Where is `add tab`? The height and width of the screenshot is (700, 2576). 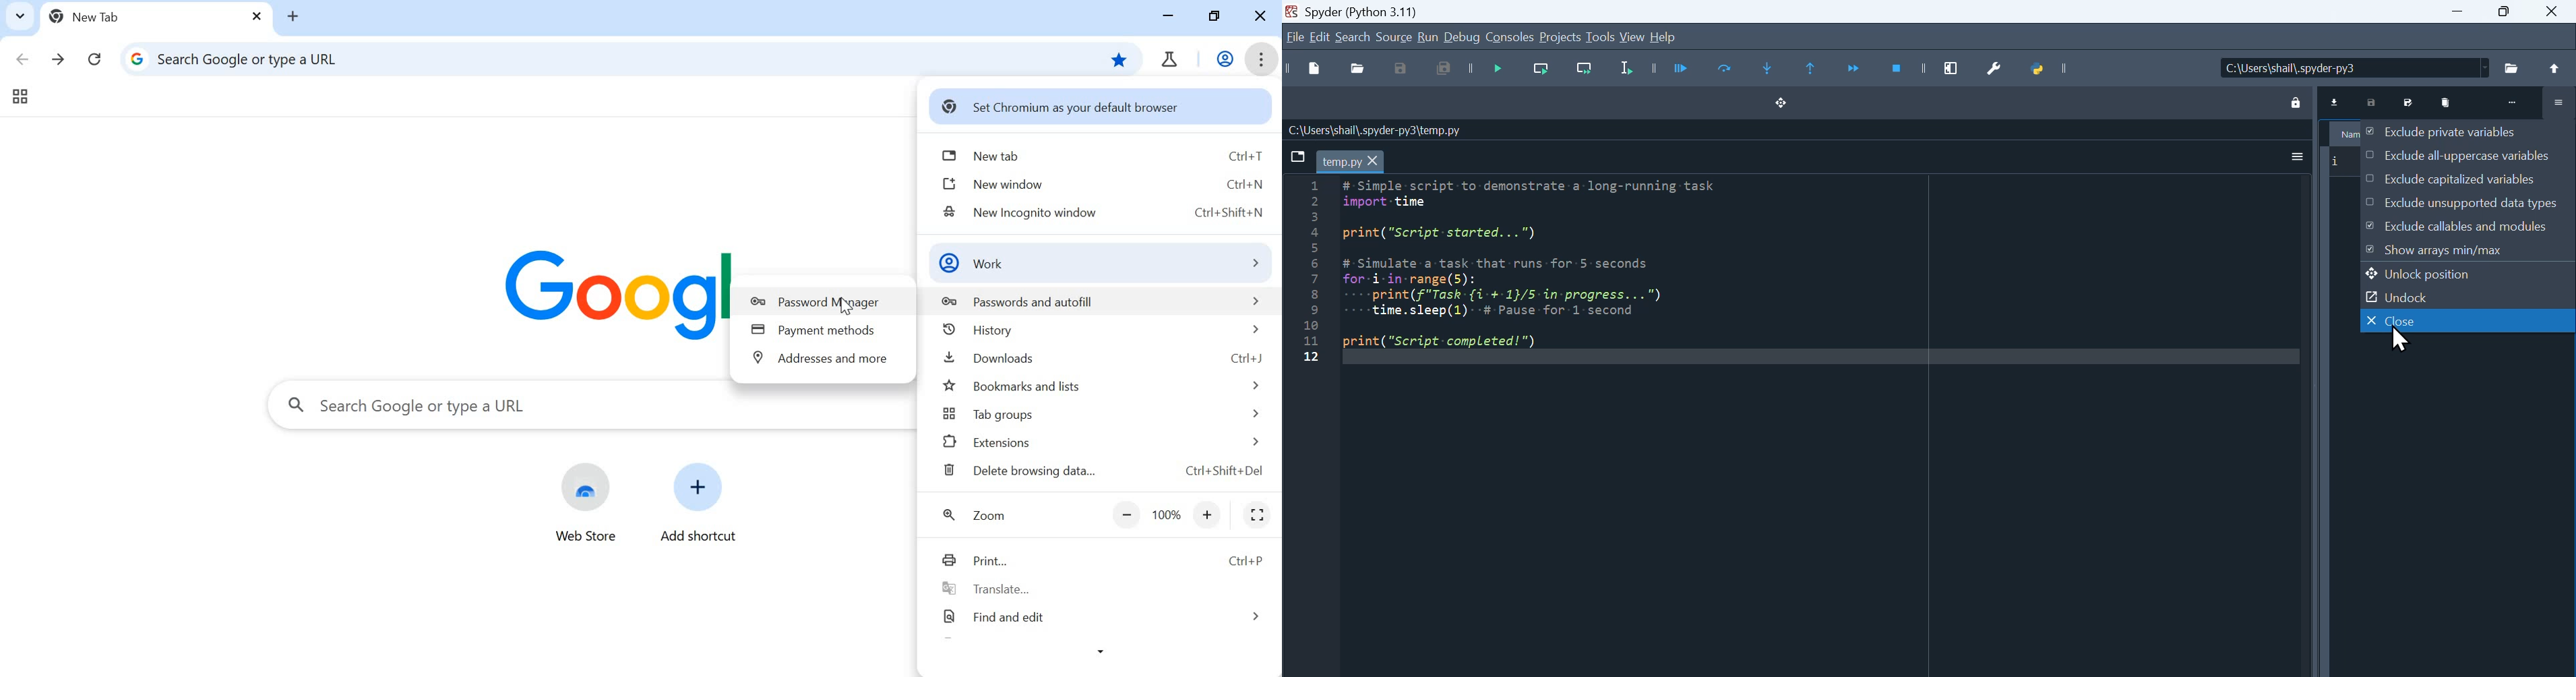
add tab is located at coordinates (296, 17).